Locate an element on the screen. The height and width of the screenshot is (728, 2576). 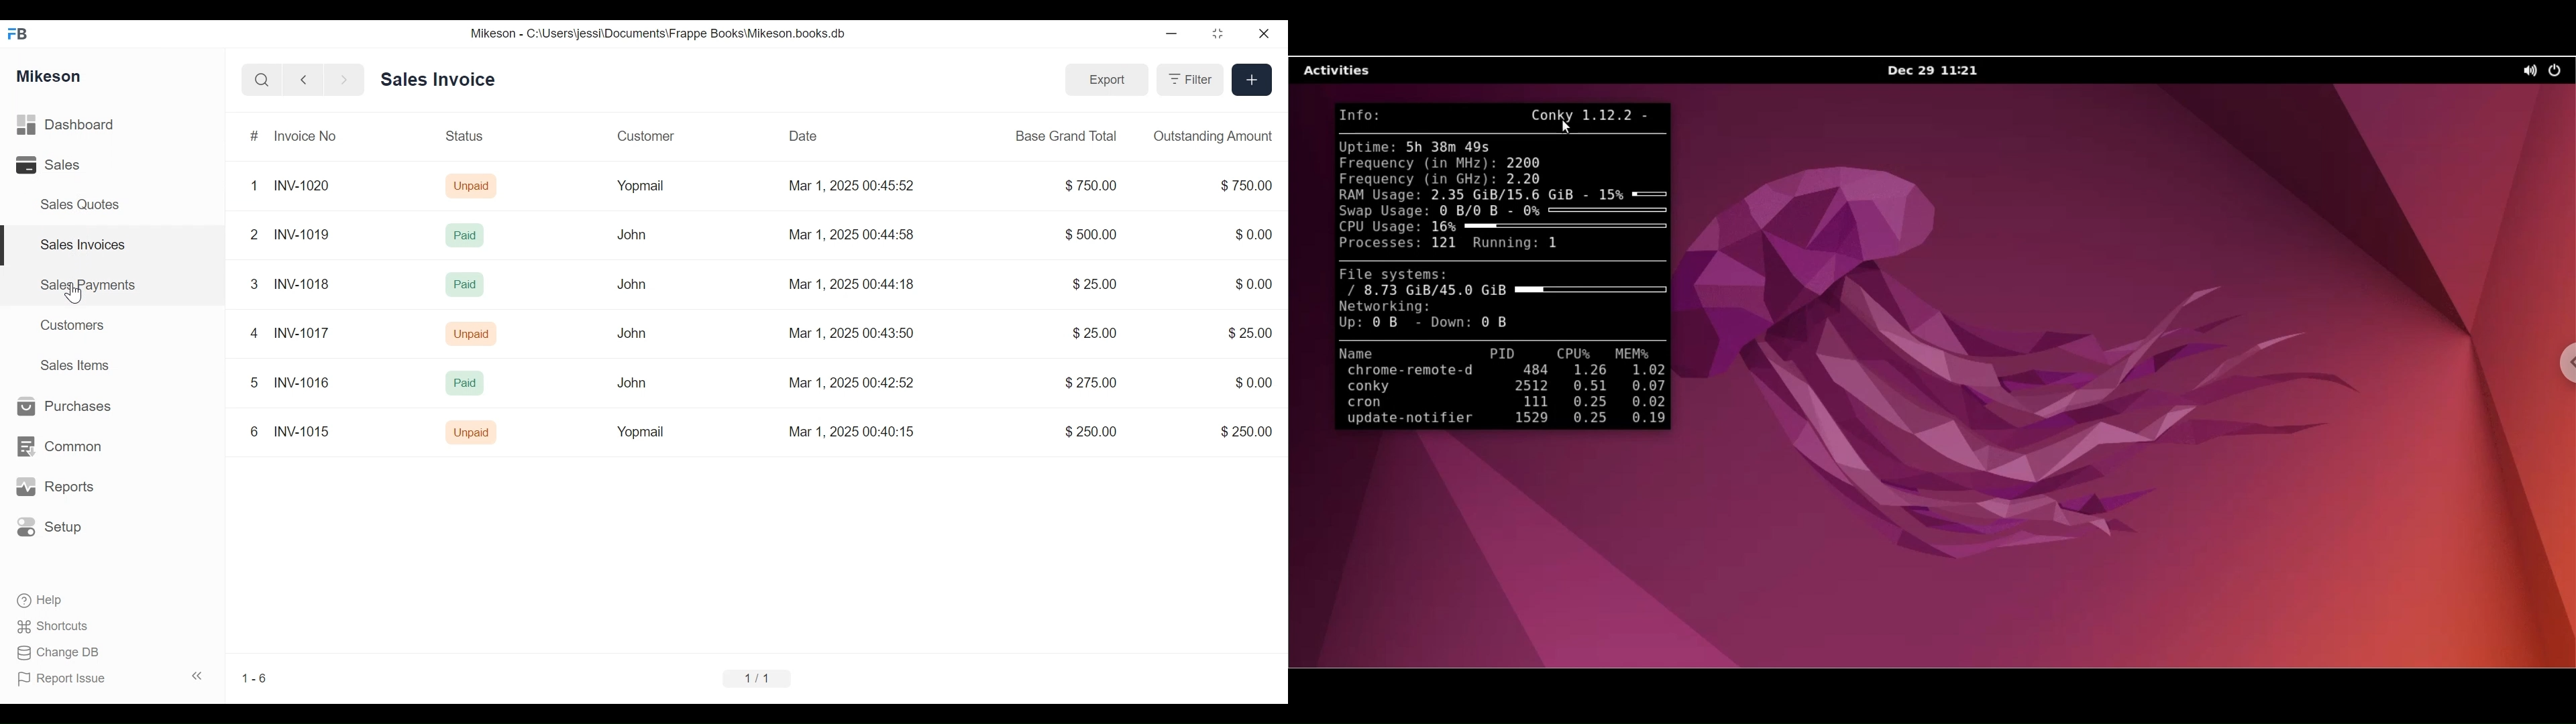
$275.00 is located at coordinates (1092, 383).